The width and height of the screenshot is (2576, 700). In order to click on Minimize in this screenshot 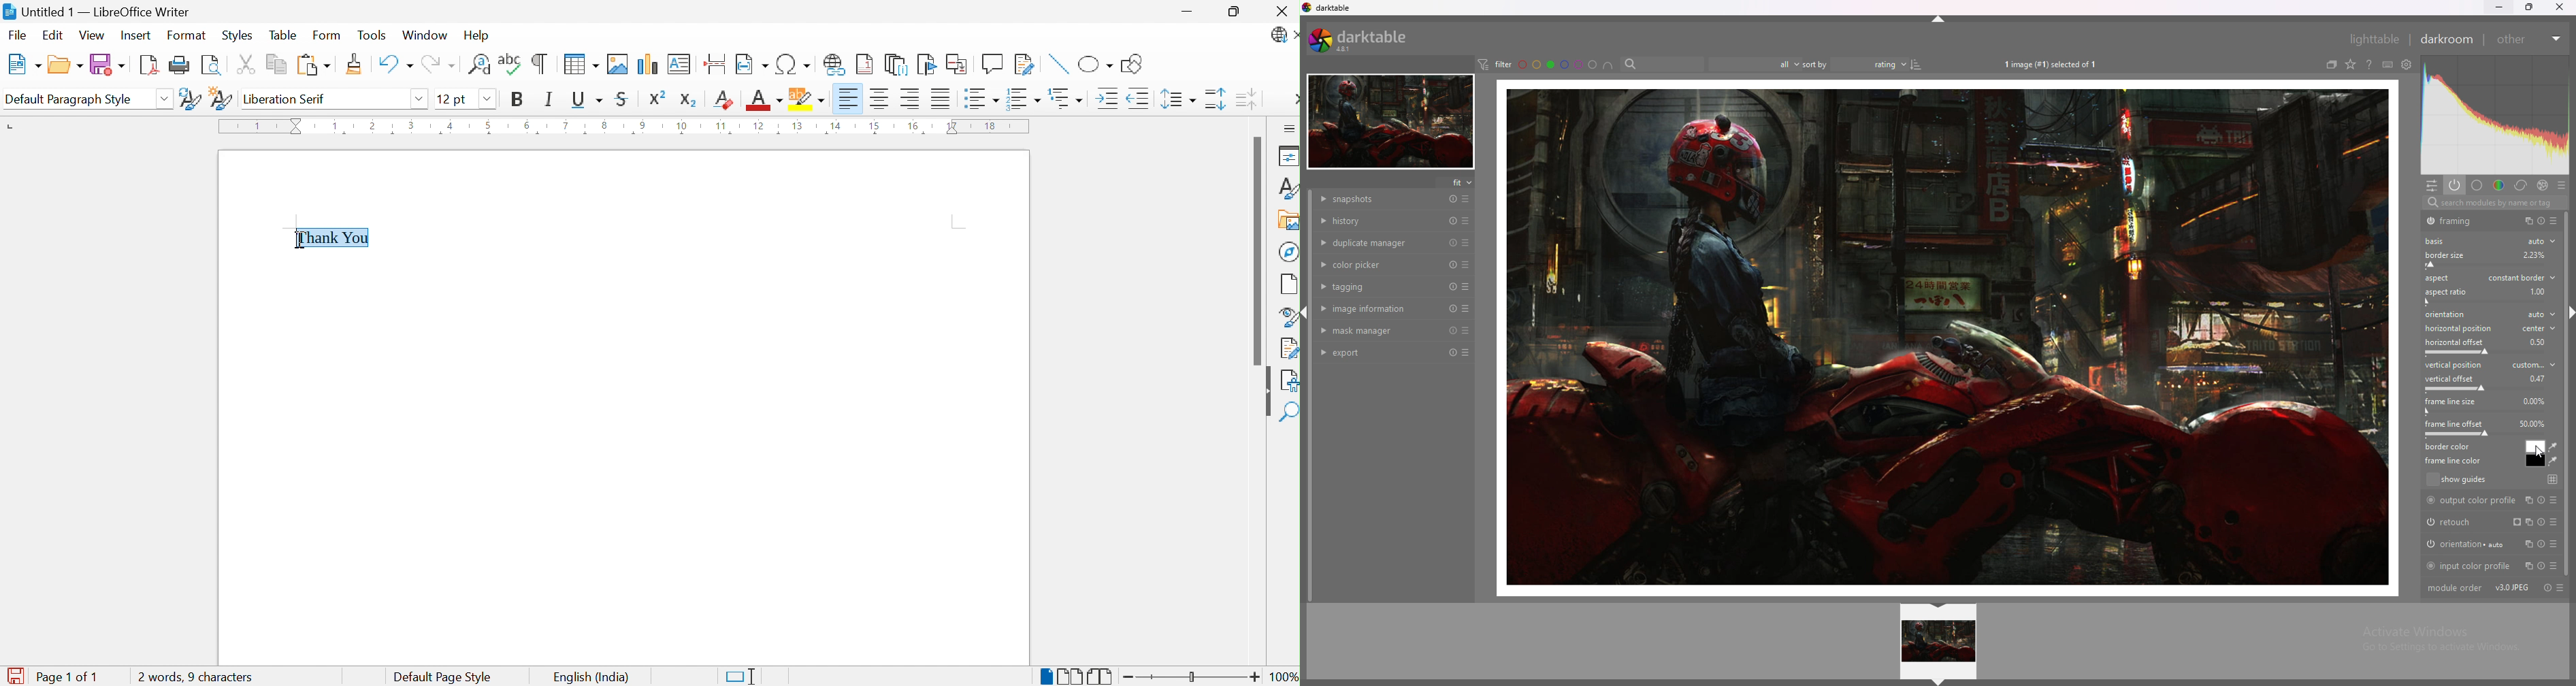, I will do `click(1188, 12)`.